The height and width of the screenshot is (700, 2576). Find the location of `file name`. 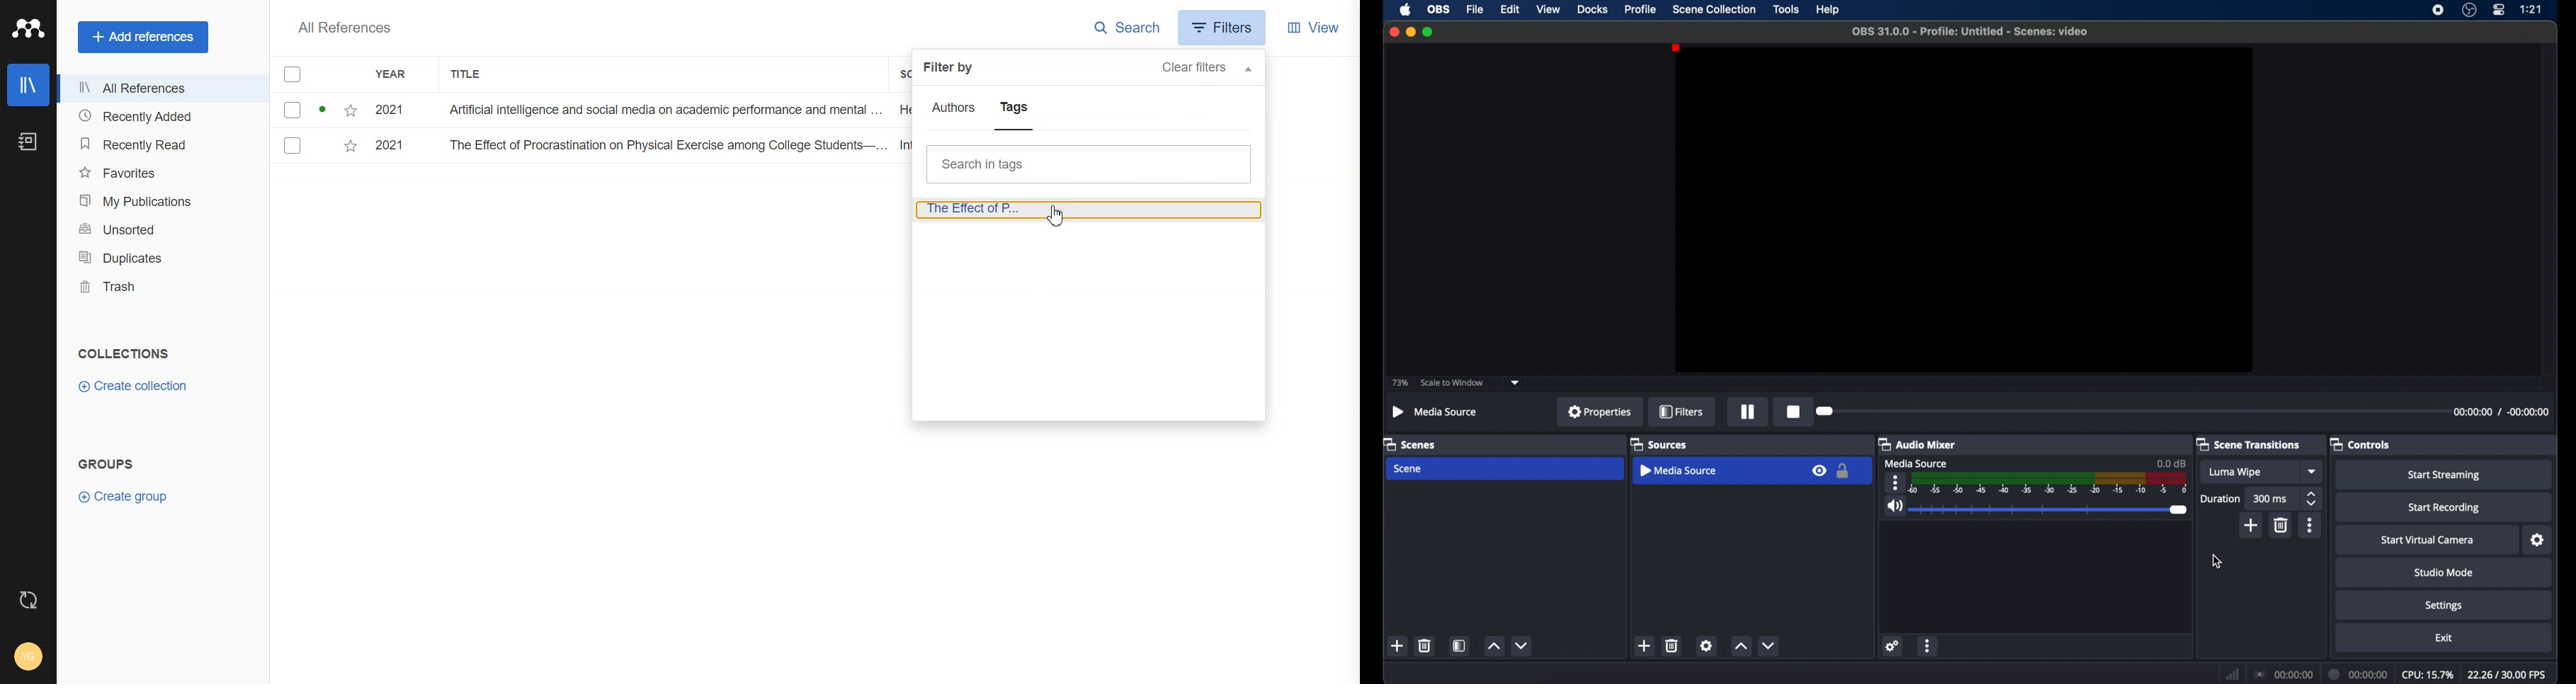

file name is located at coordinates (1971, 32).